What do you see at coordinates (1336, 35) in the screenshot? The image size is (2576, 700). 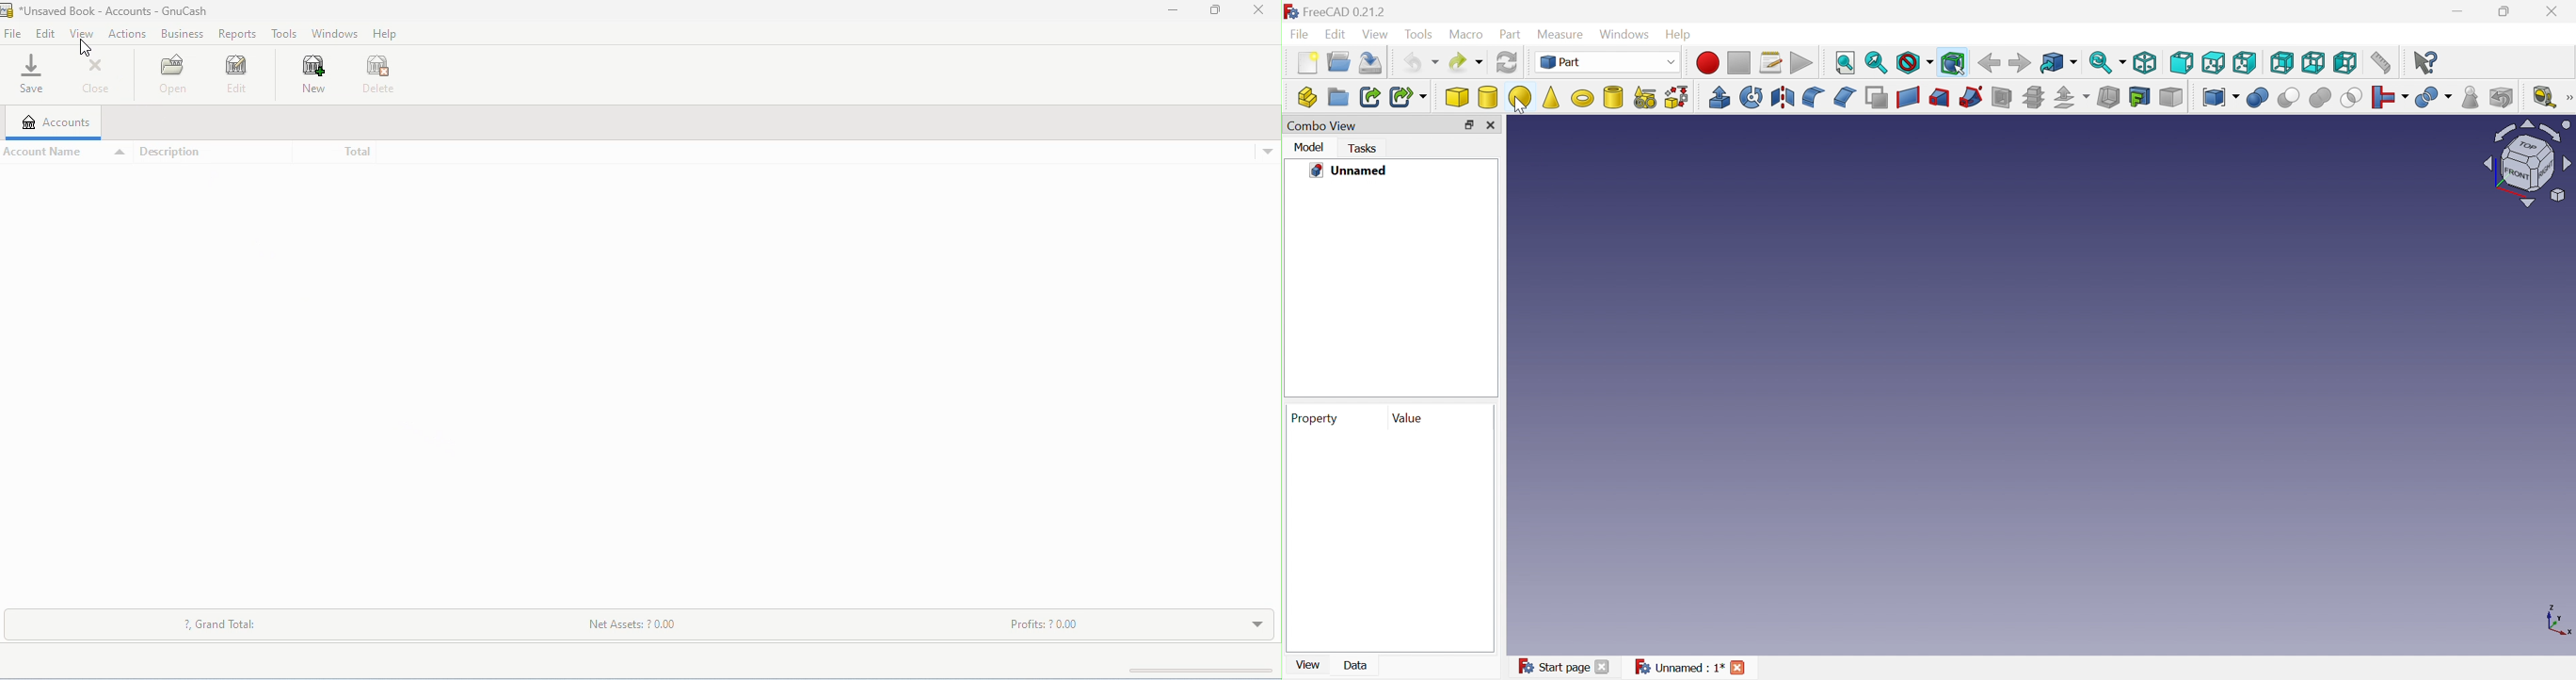 I see `Edit` at bounding box center [1336, 35].